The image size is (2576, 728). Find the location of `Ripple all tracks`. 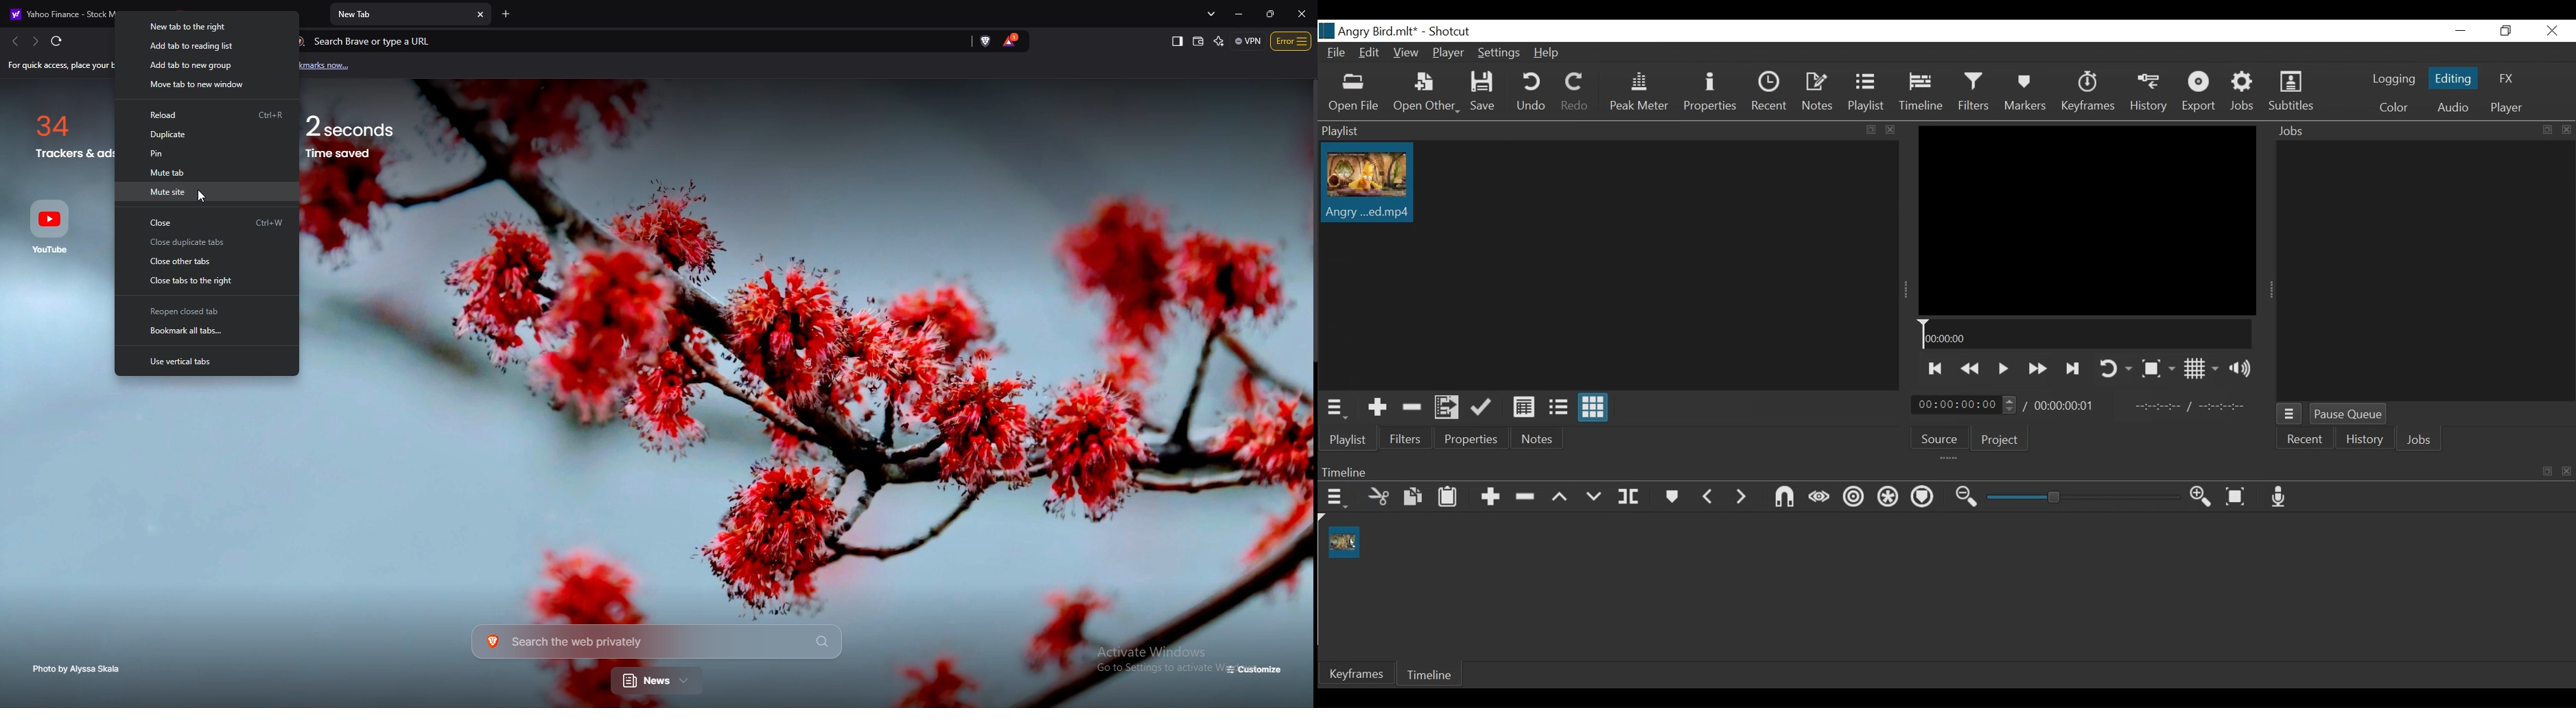

Ripple all tracks is located at coordinates (1887, 498).